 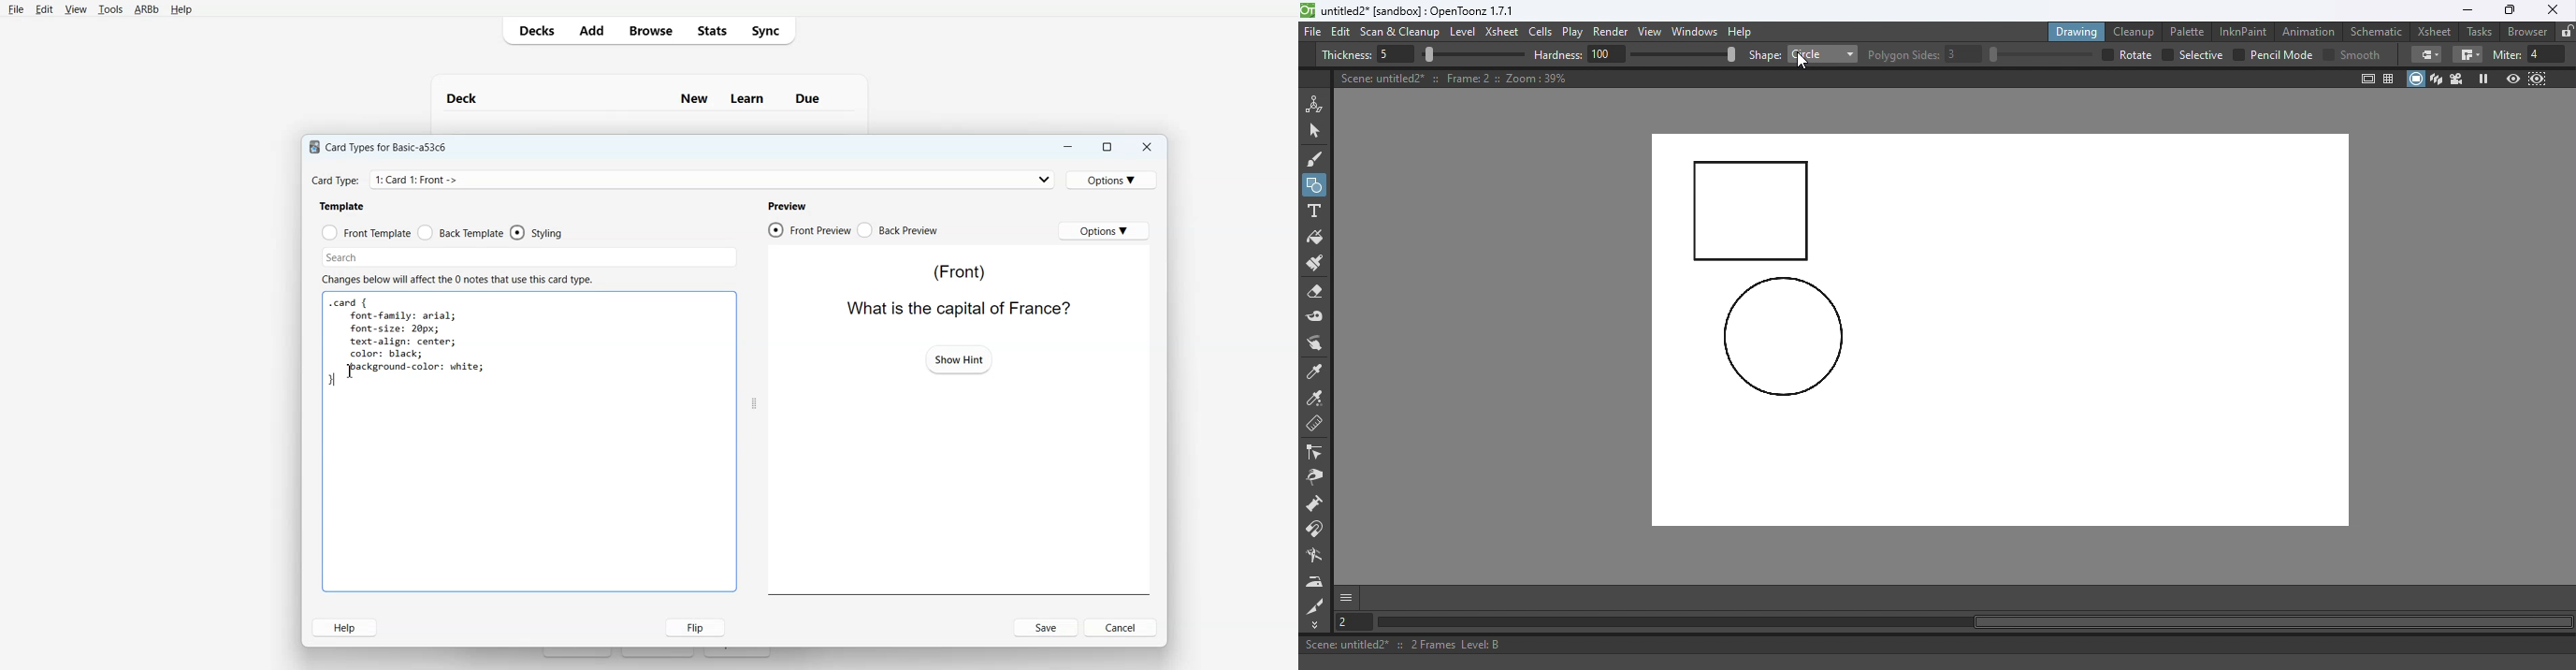 I want to click on slider, so click(x=1683, y=53).